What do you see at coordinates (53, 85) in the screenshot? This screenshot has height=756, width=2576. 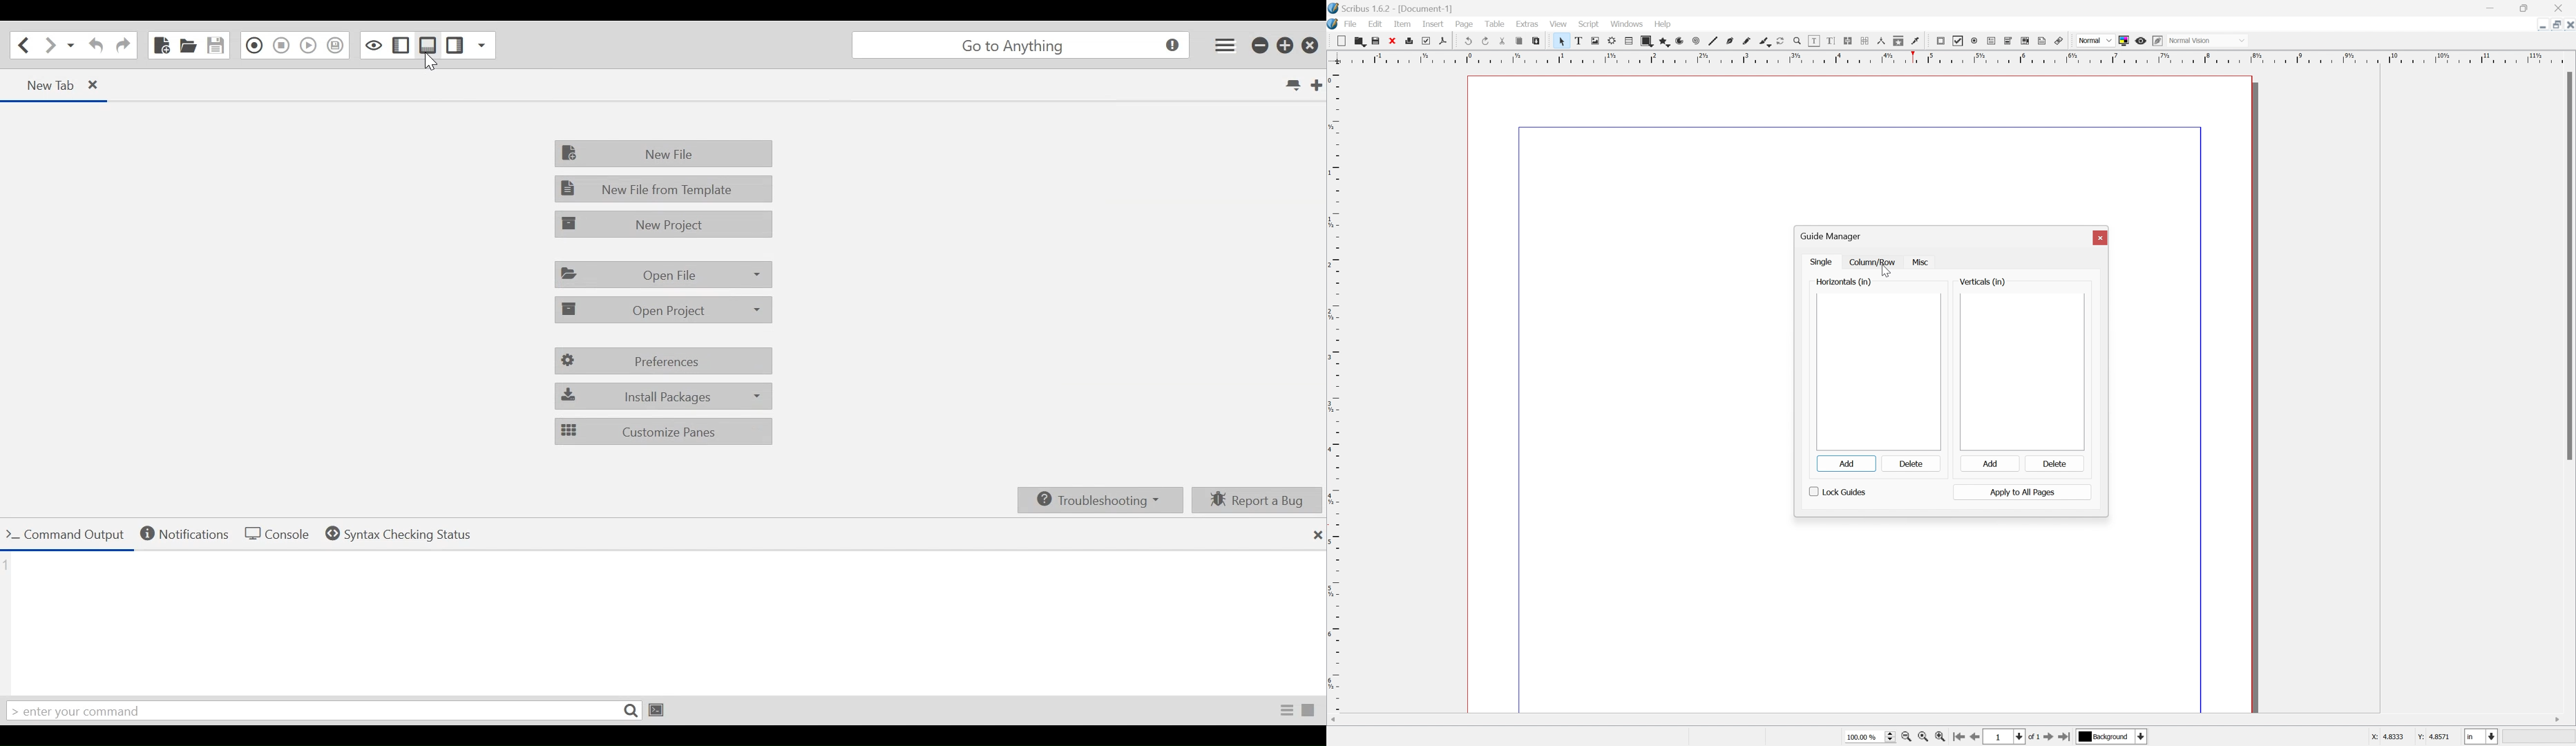 I see `Current tab` at bounding box center [53, 85].